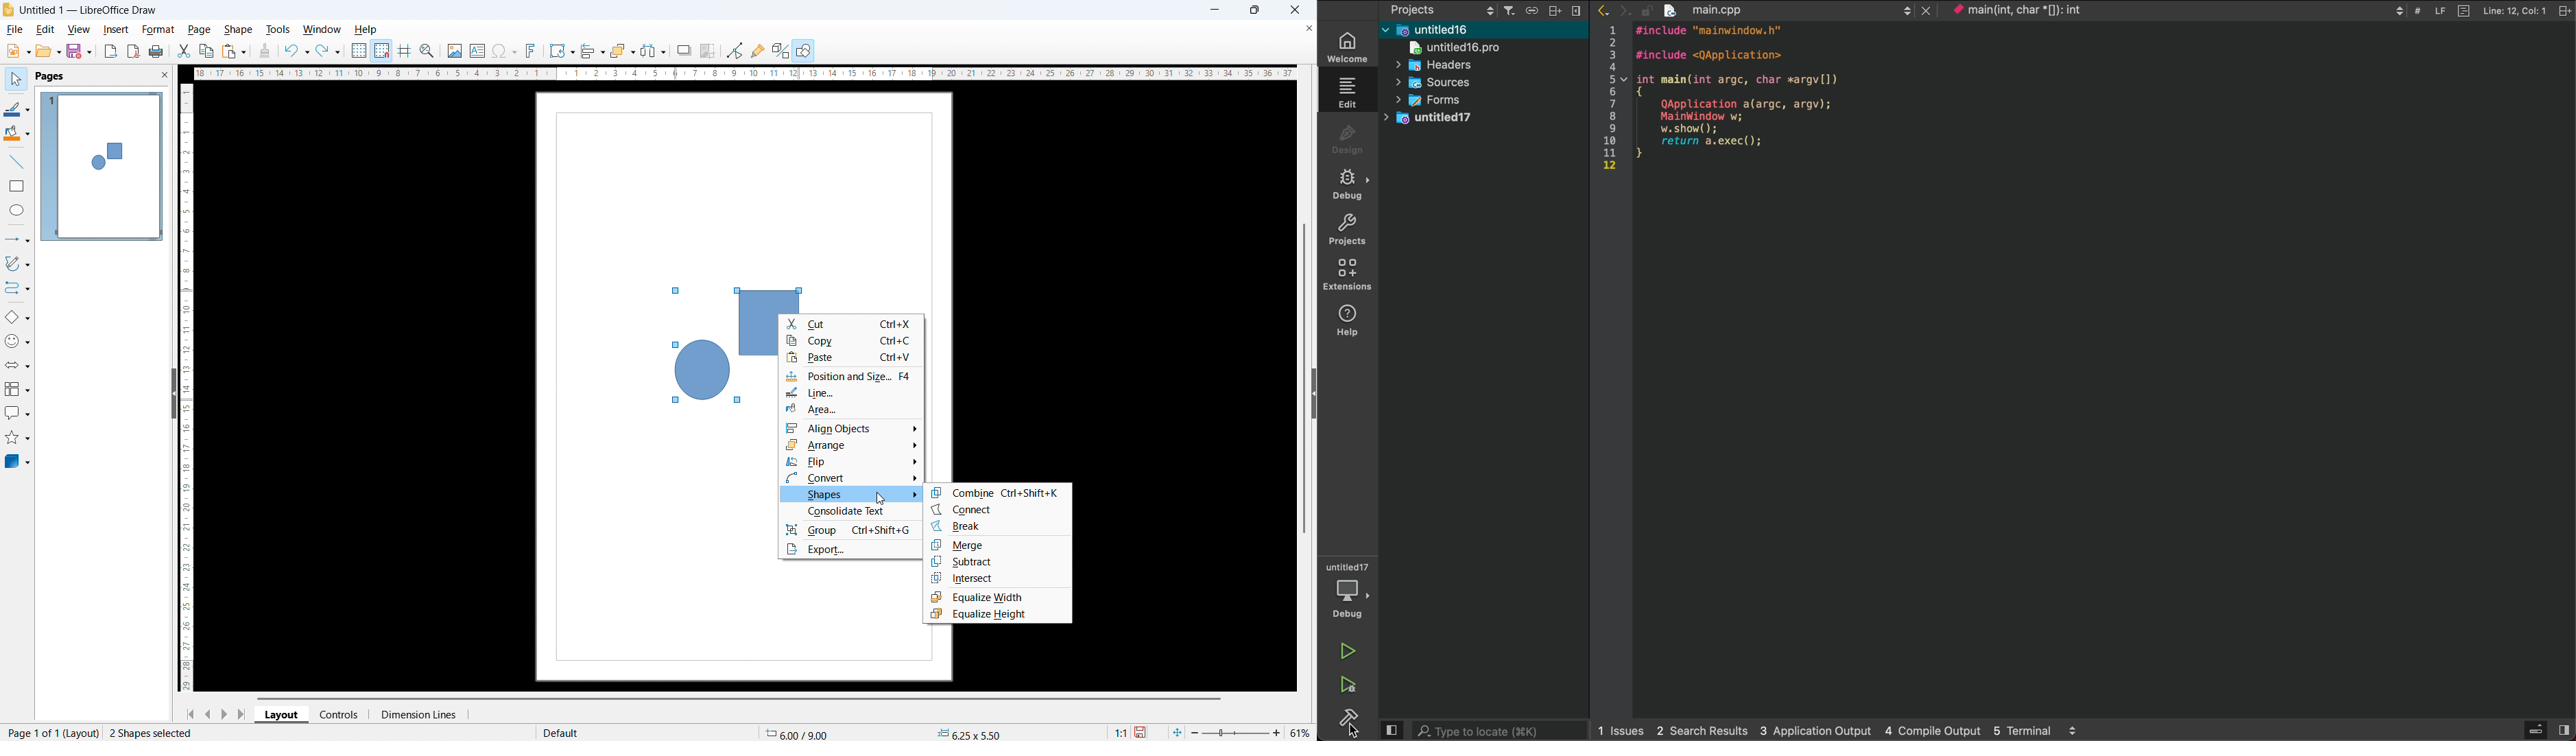 Image resolution: width=2576 pixels, height=756 pixels. Describe the element at coordinates (1177, 732) in the screenshot. I see `fit to page` at that location.